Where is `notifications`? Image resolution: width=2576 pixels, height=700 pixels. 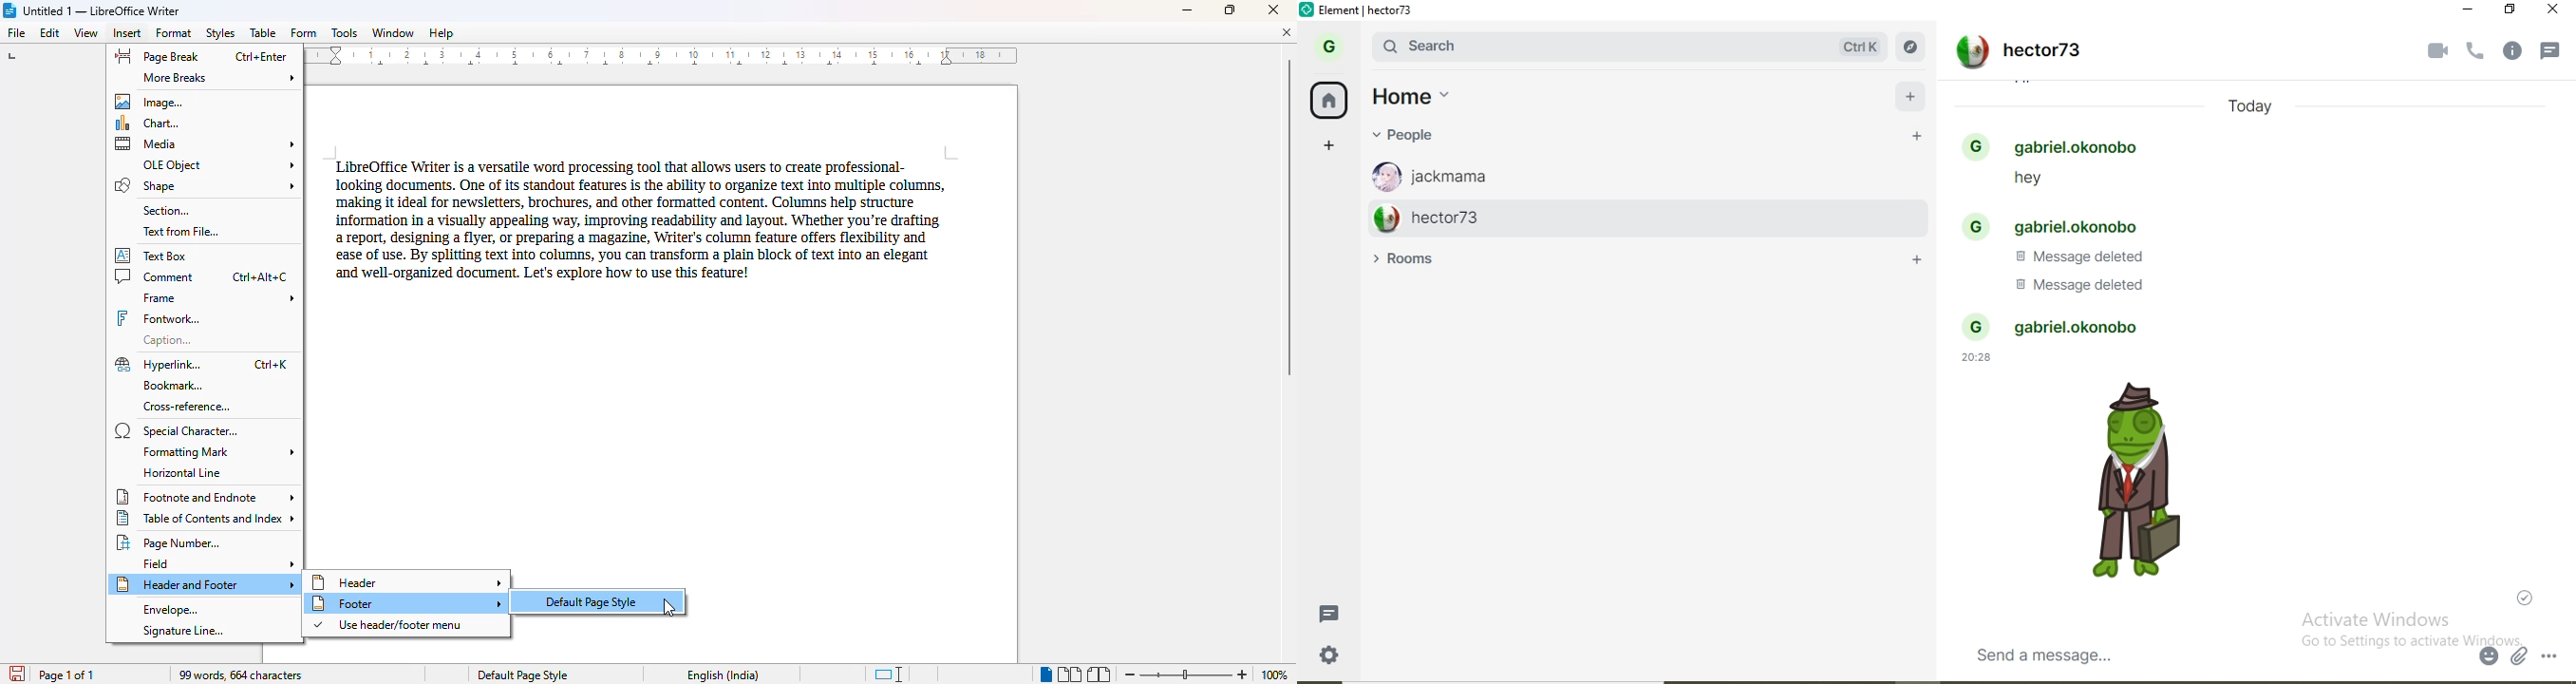
notifications is located at coordinates (2555, 53).